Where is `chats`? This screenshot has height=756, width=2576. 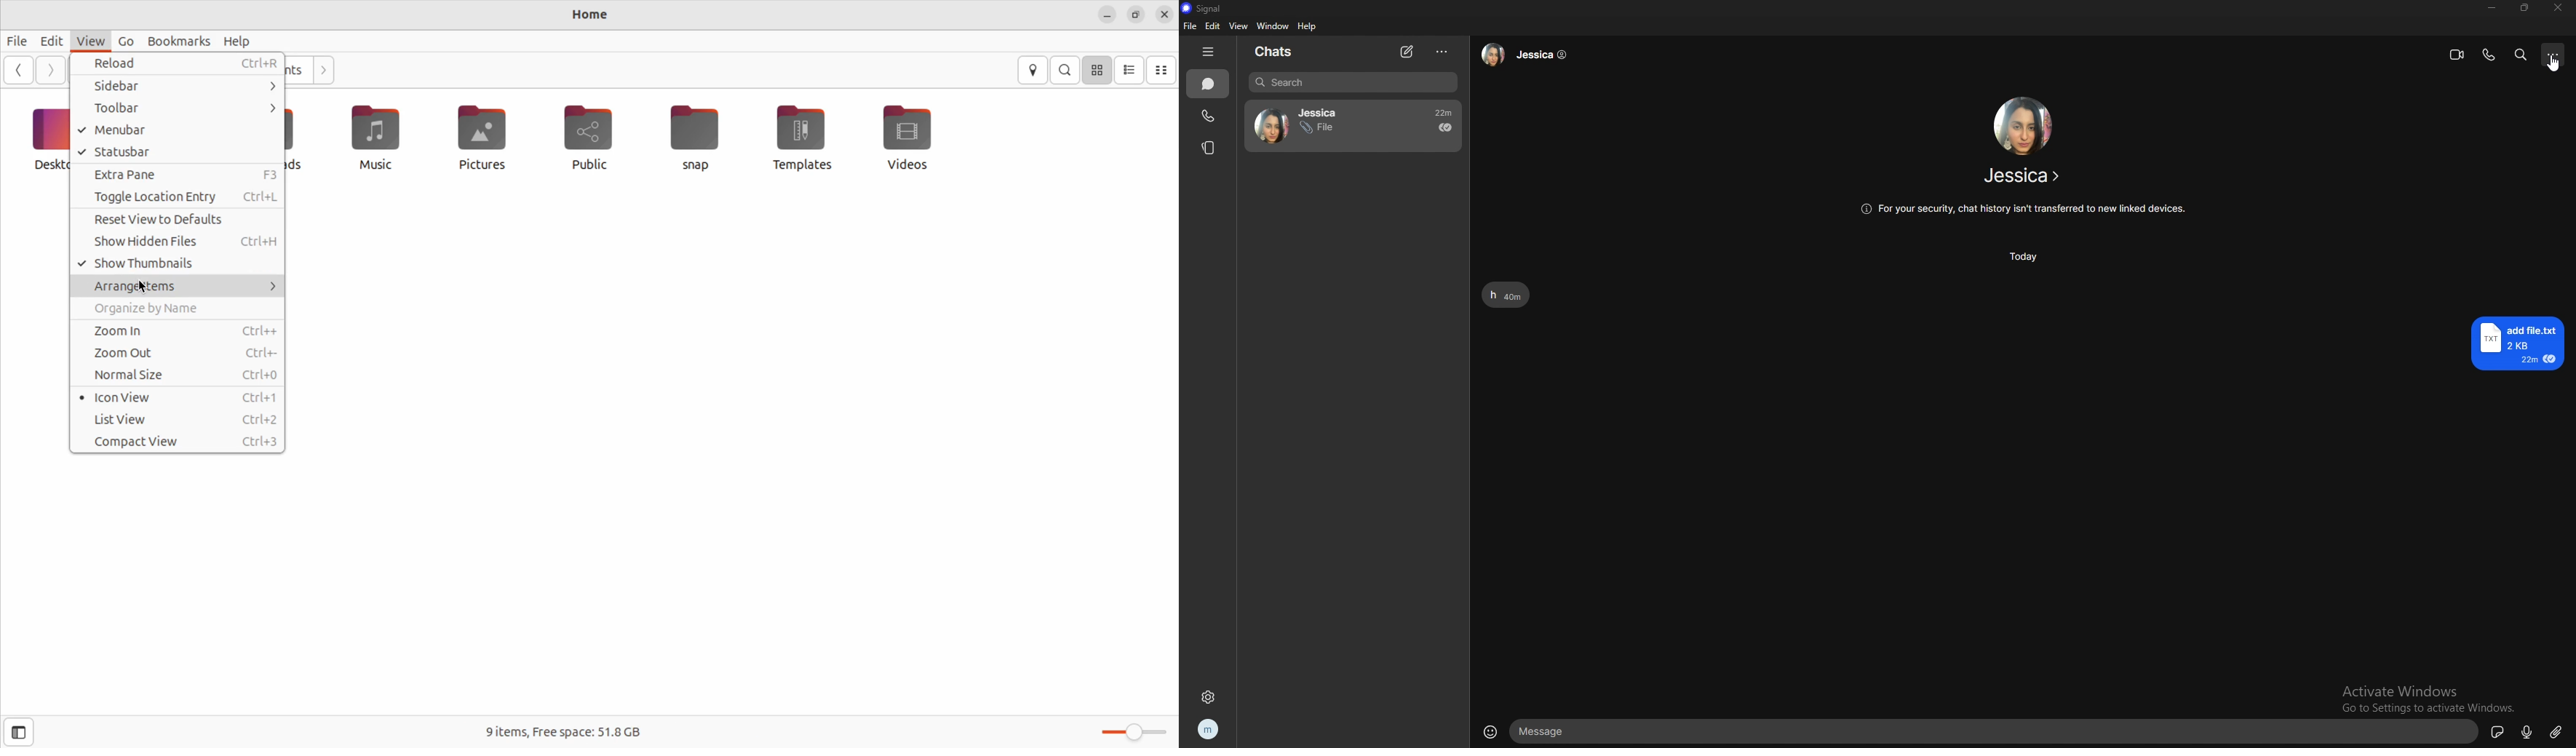 chats is located at coordinates (1279, 52).